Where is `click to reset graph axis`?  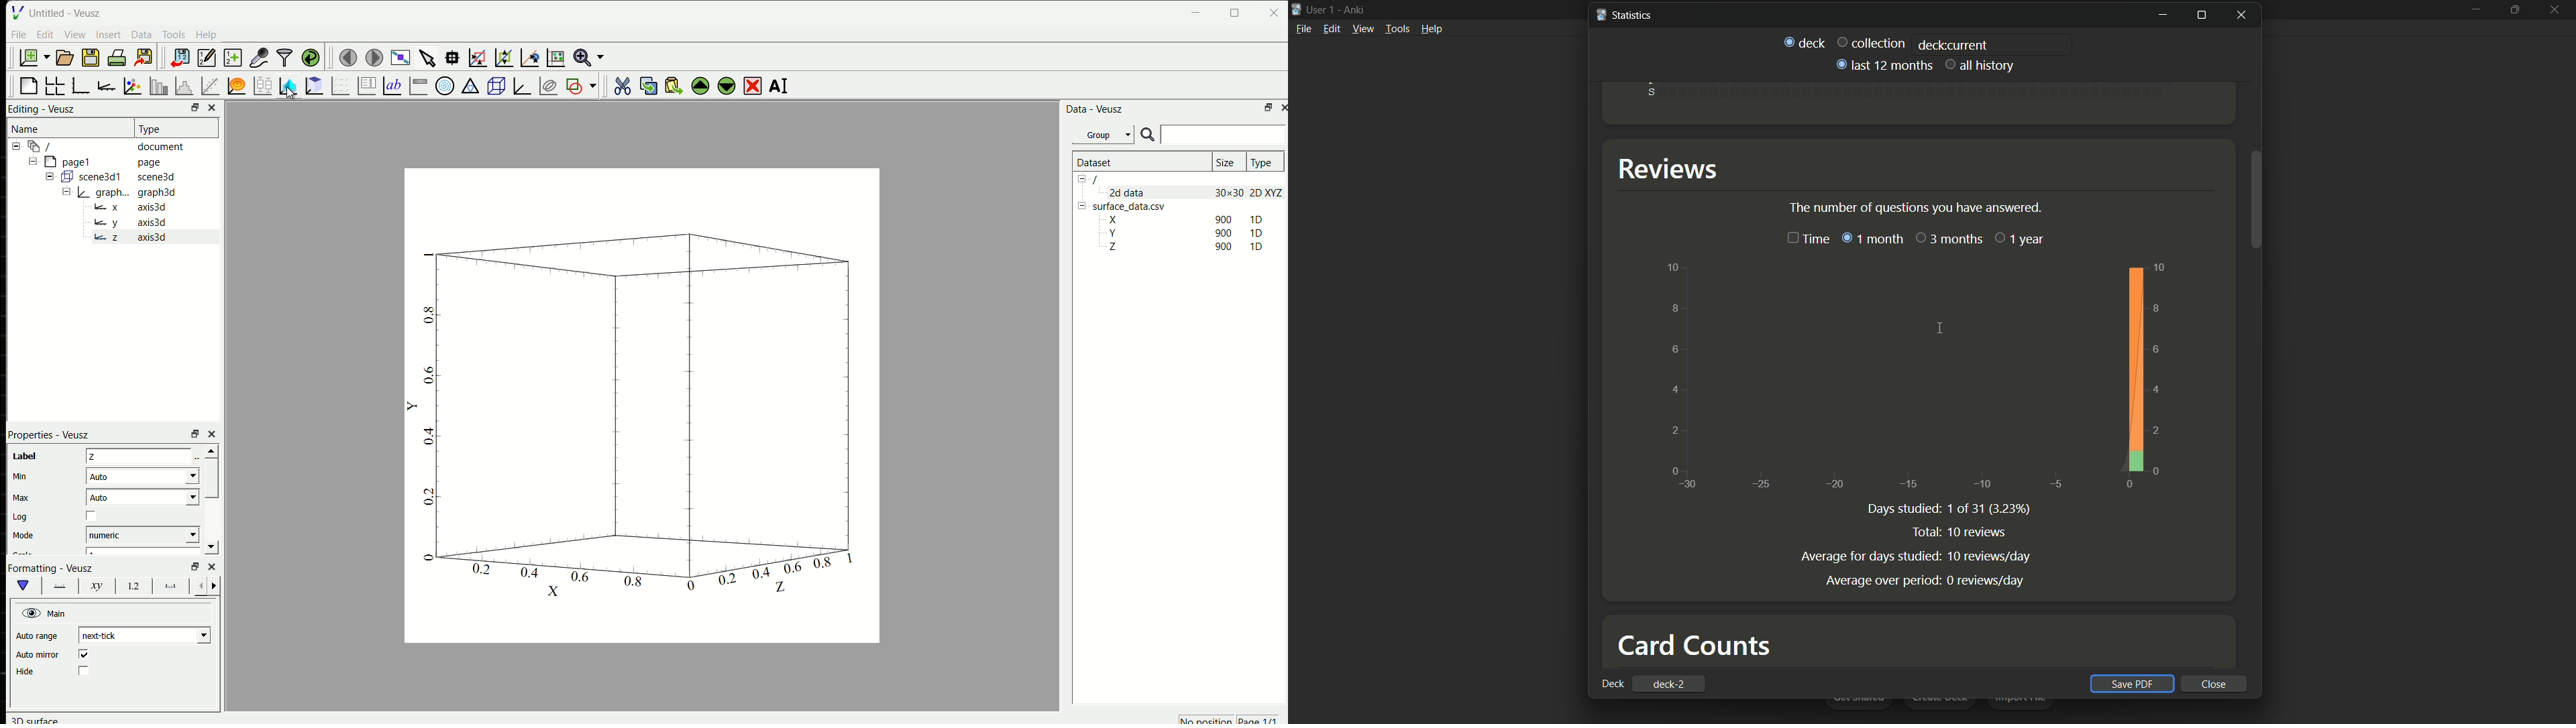
click to reset graph axis is located at coordinates (557, 58).